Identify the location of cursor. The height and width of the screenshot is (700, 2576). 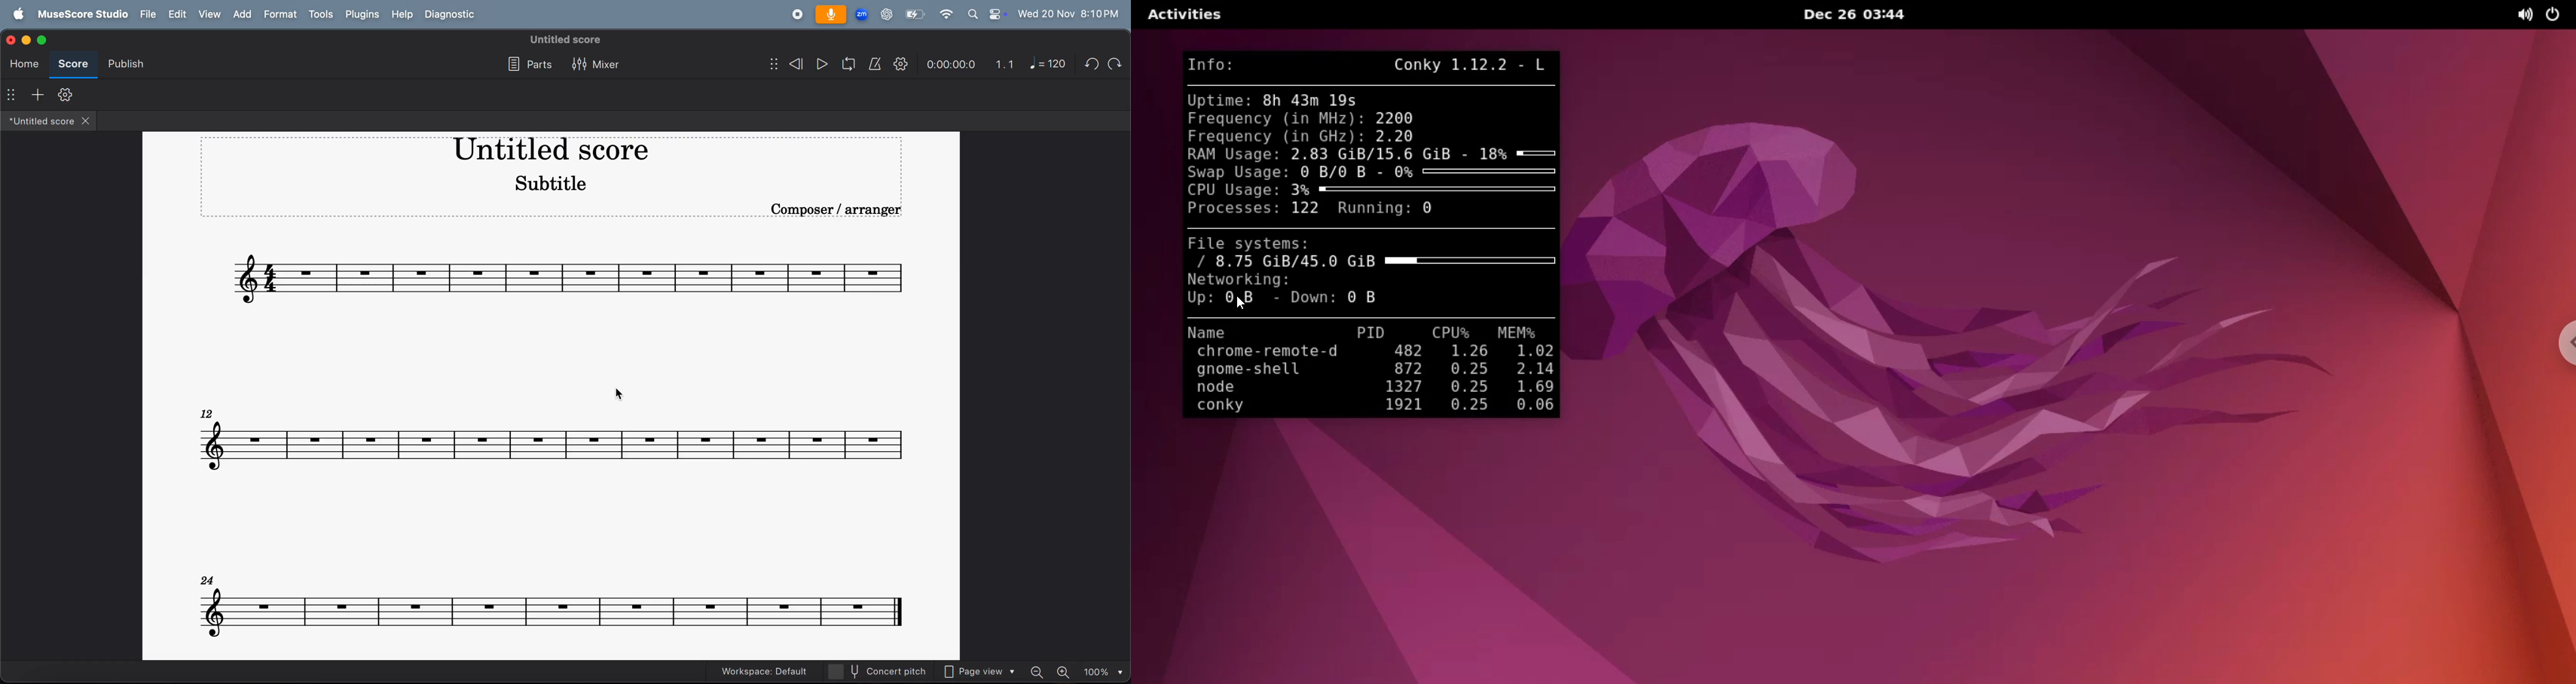
(616, 394).